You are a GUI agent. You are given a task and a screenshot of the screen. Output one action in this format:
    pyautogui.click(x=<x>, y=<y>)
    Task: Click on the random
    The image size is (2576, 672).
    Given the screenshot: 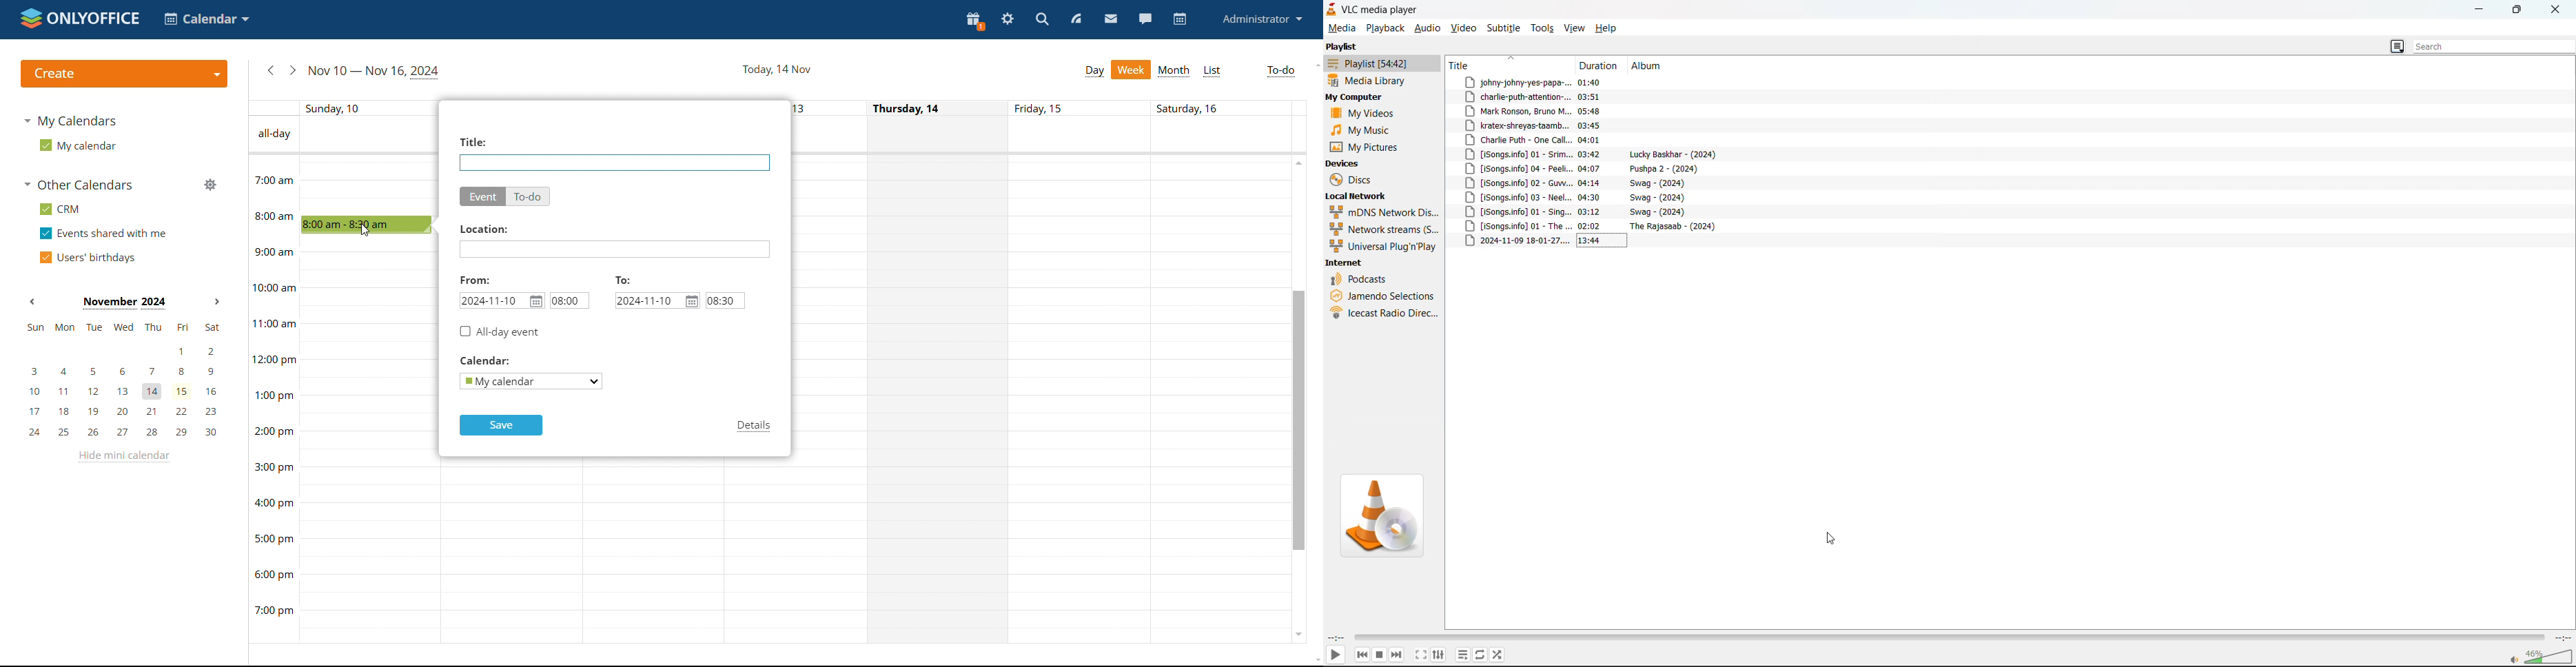 What is the action you would take?
    pyautogui.click(x=1501, y=655)
    